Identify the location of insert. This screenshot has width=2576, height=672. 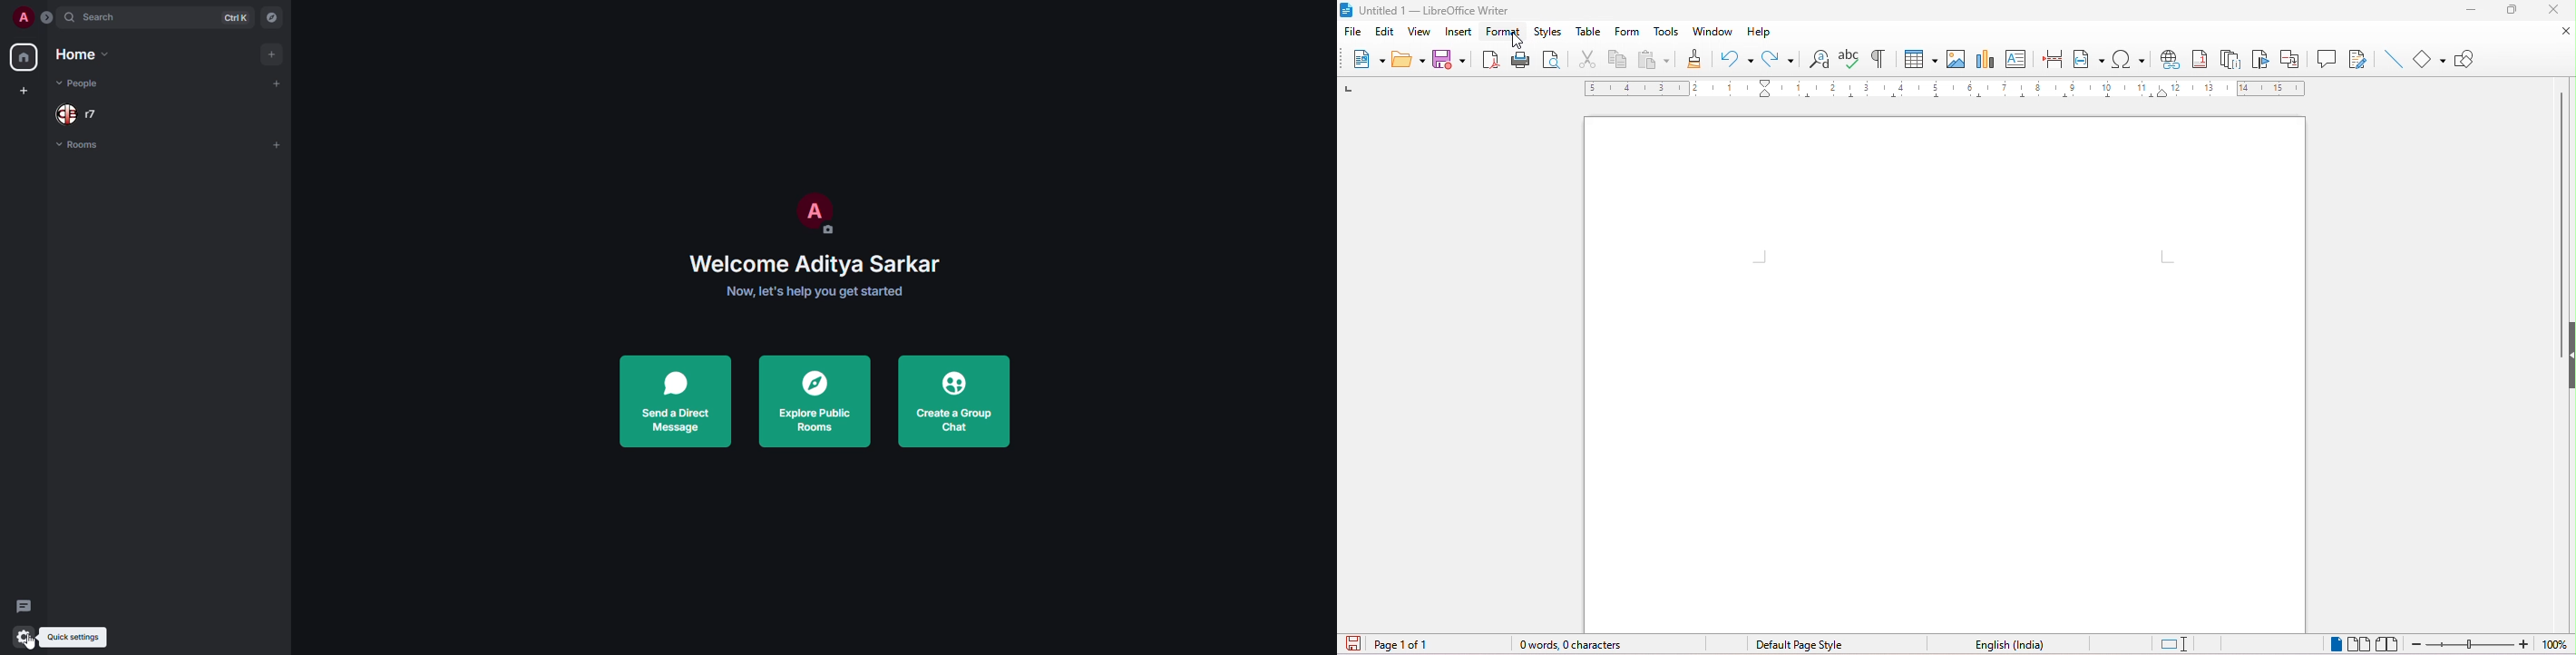
(1460, 34).